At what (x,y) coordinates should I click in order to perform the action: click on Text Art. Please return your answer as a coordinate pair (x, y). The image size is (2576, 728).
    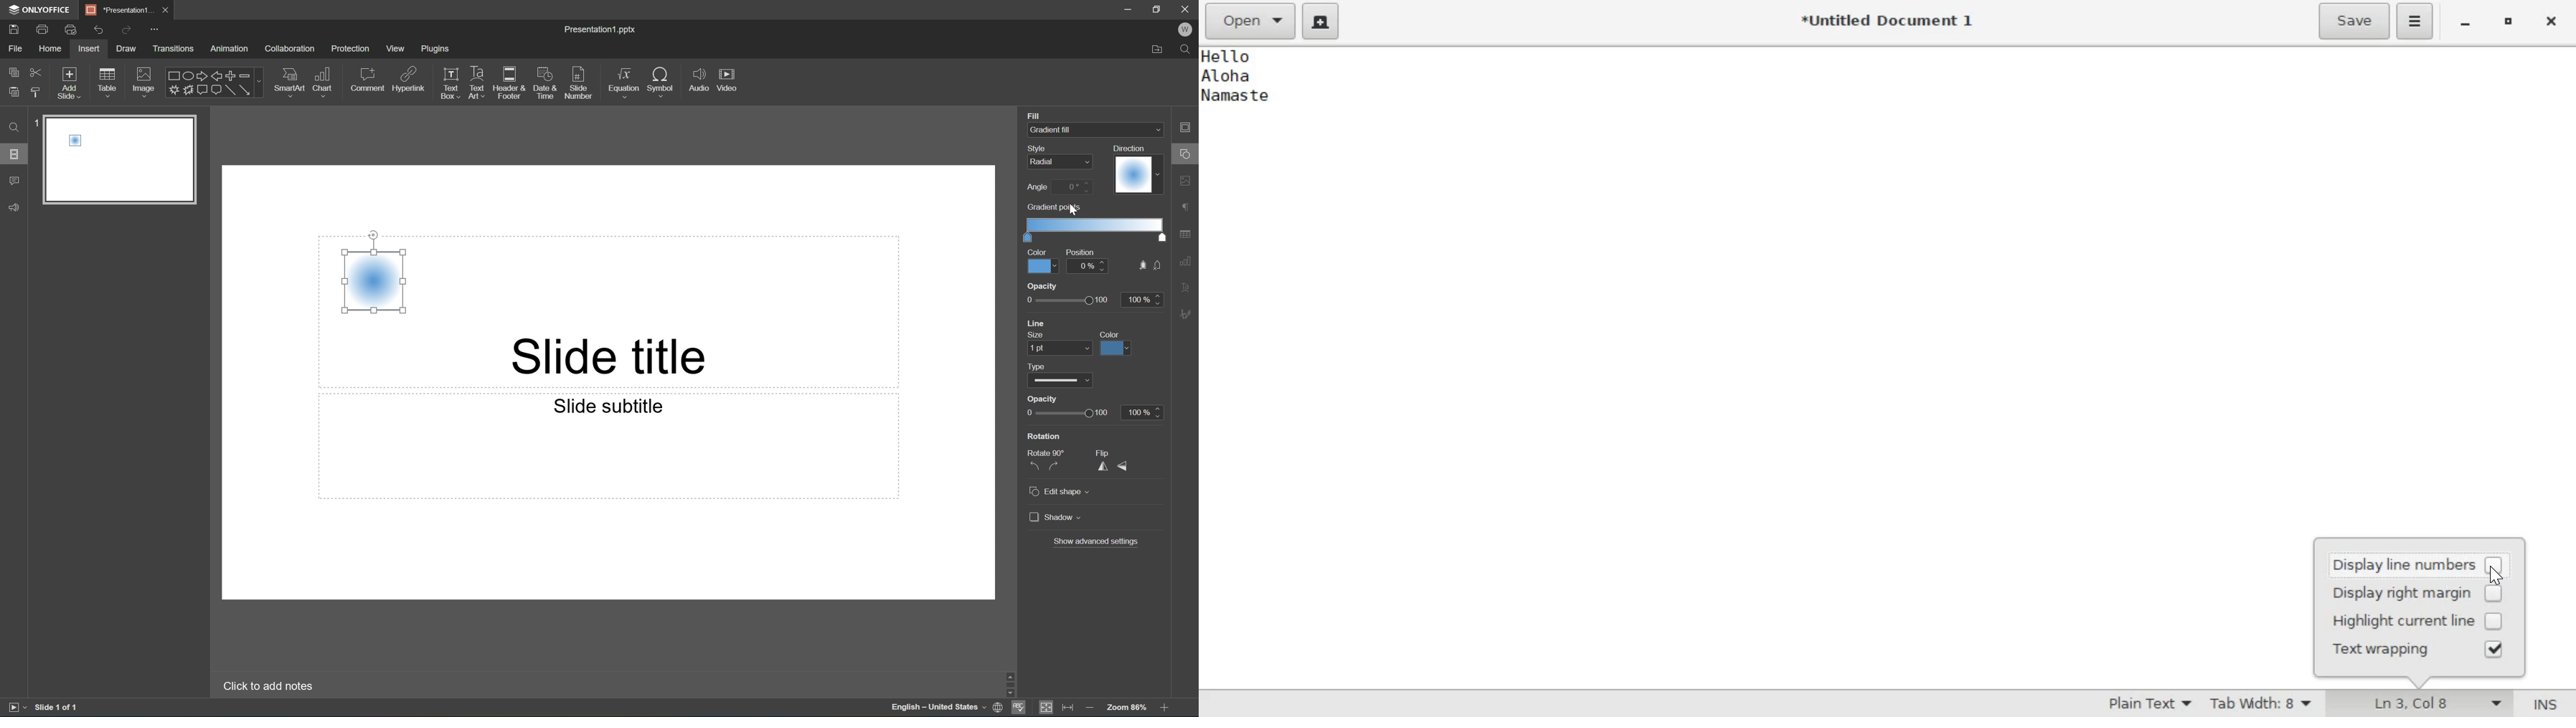
    Looking at the image, I should click on (477, 83).